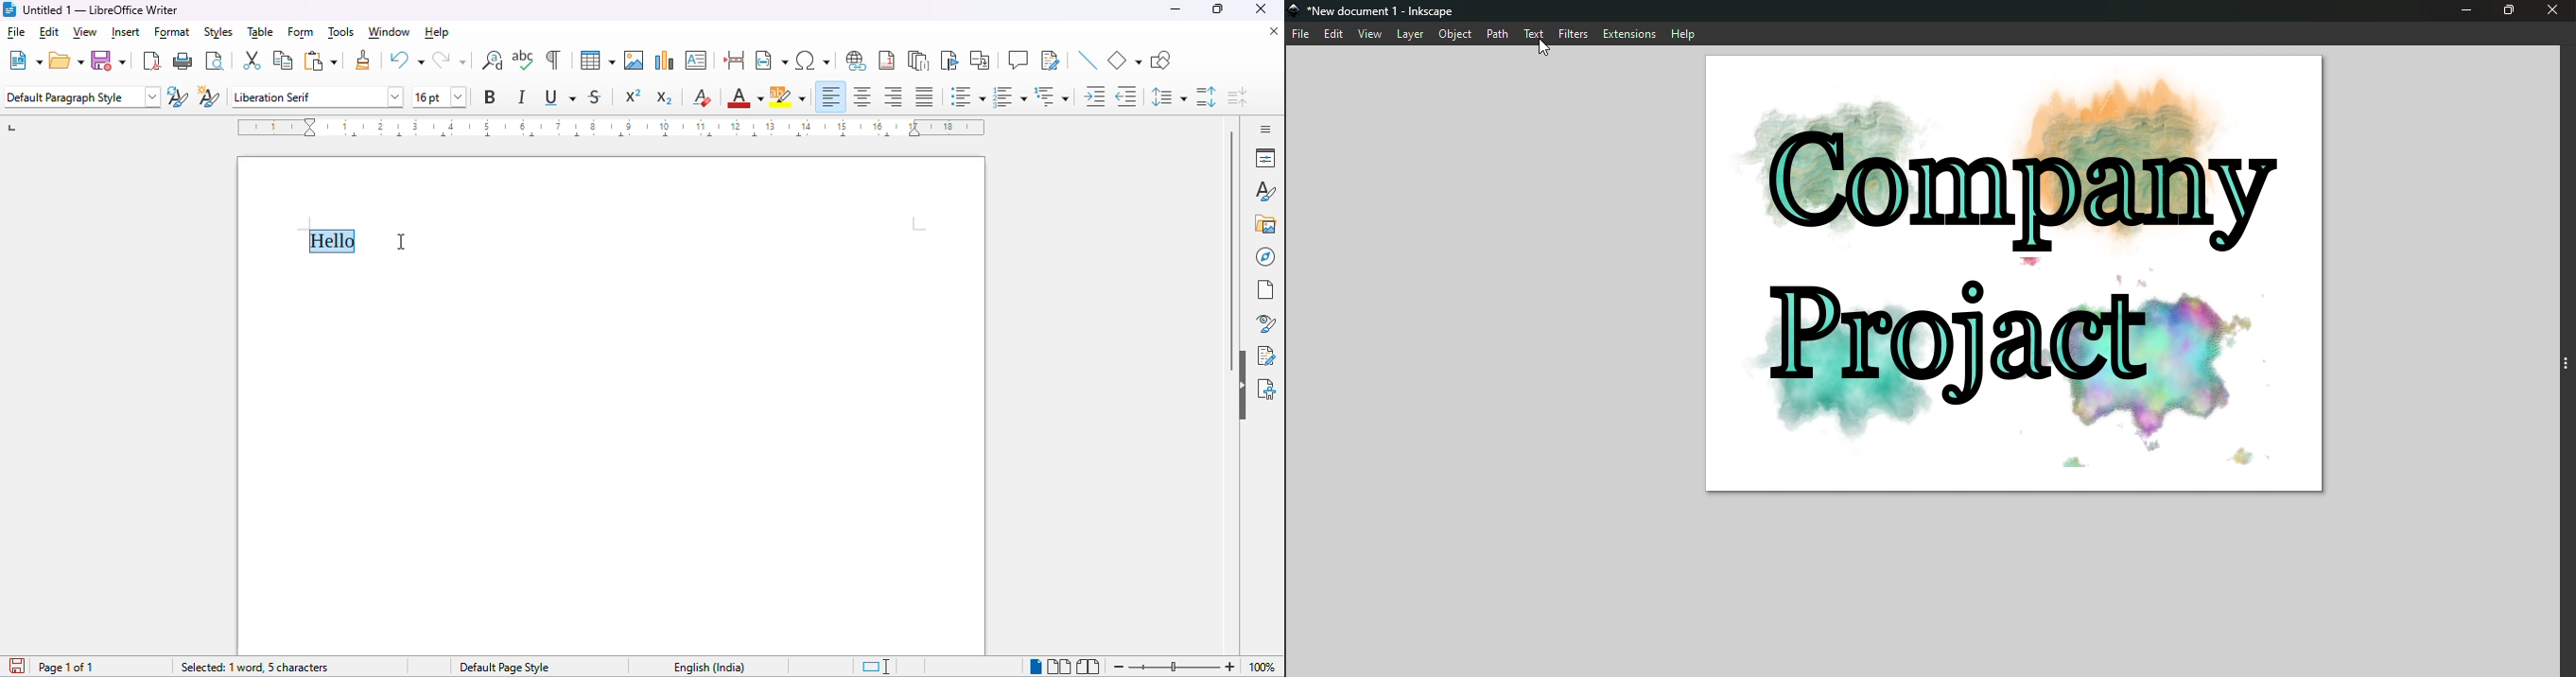 The height and width of the screenshot is (700, 2576). What do you see at coordinates (68, 668) in the screenshot?
I see `page 1 of 1` at bounding box center [68, 668].